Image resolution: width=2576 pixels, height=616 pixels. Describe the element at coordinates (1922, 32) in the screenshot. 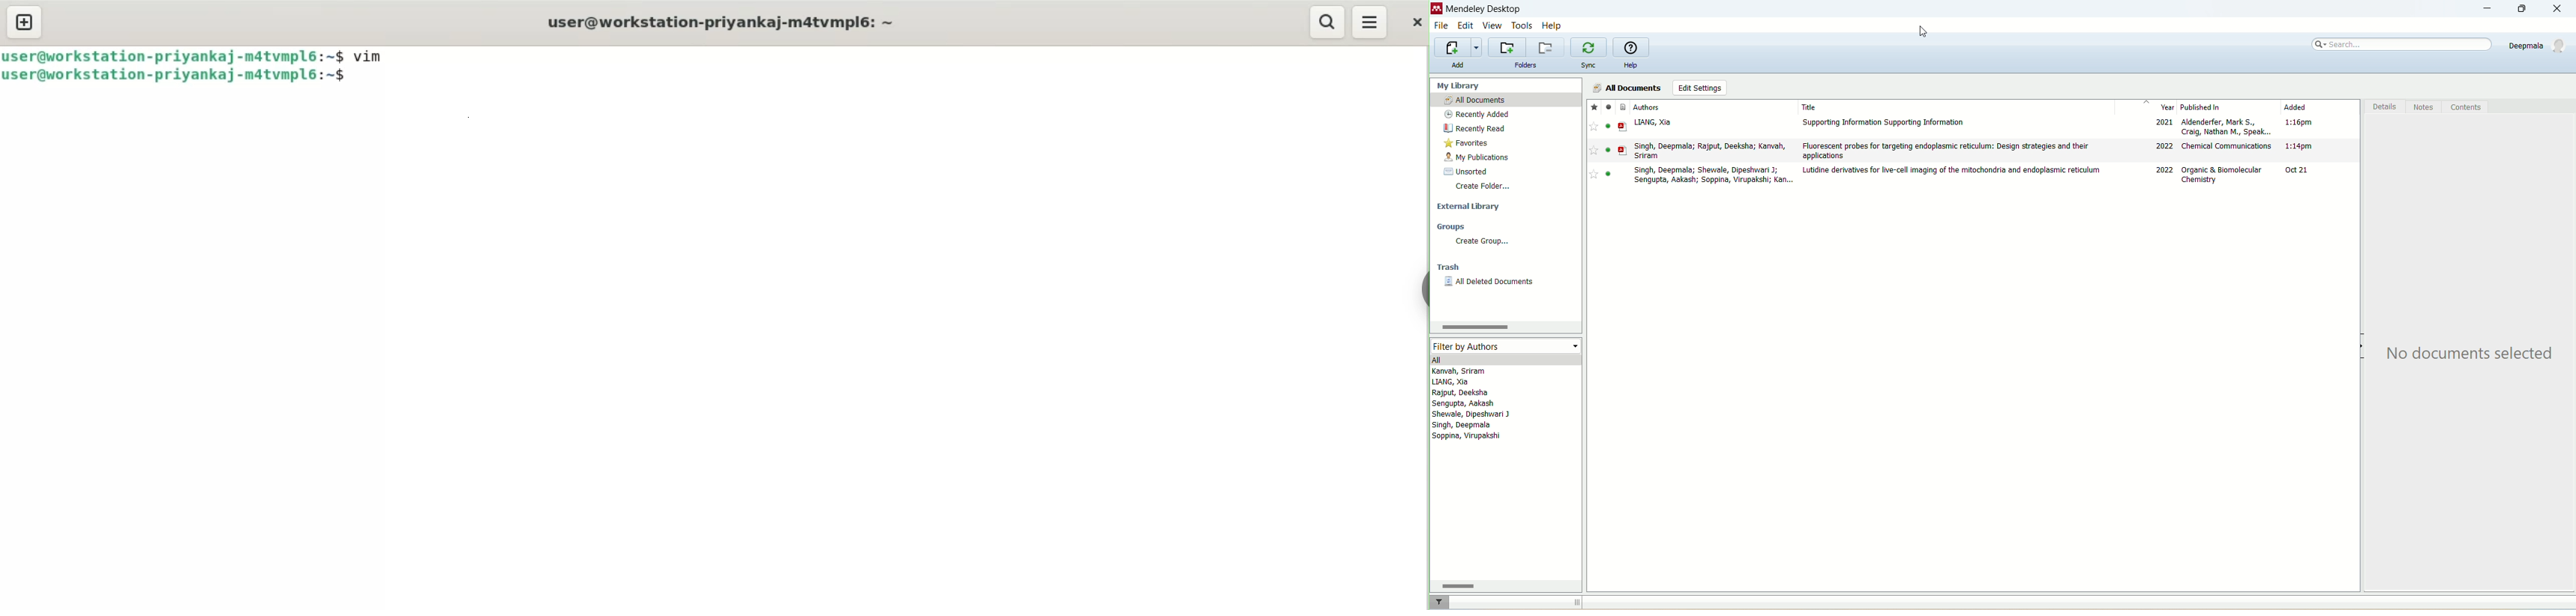

I see `cursor` at that location.